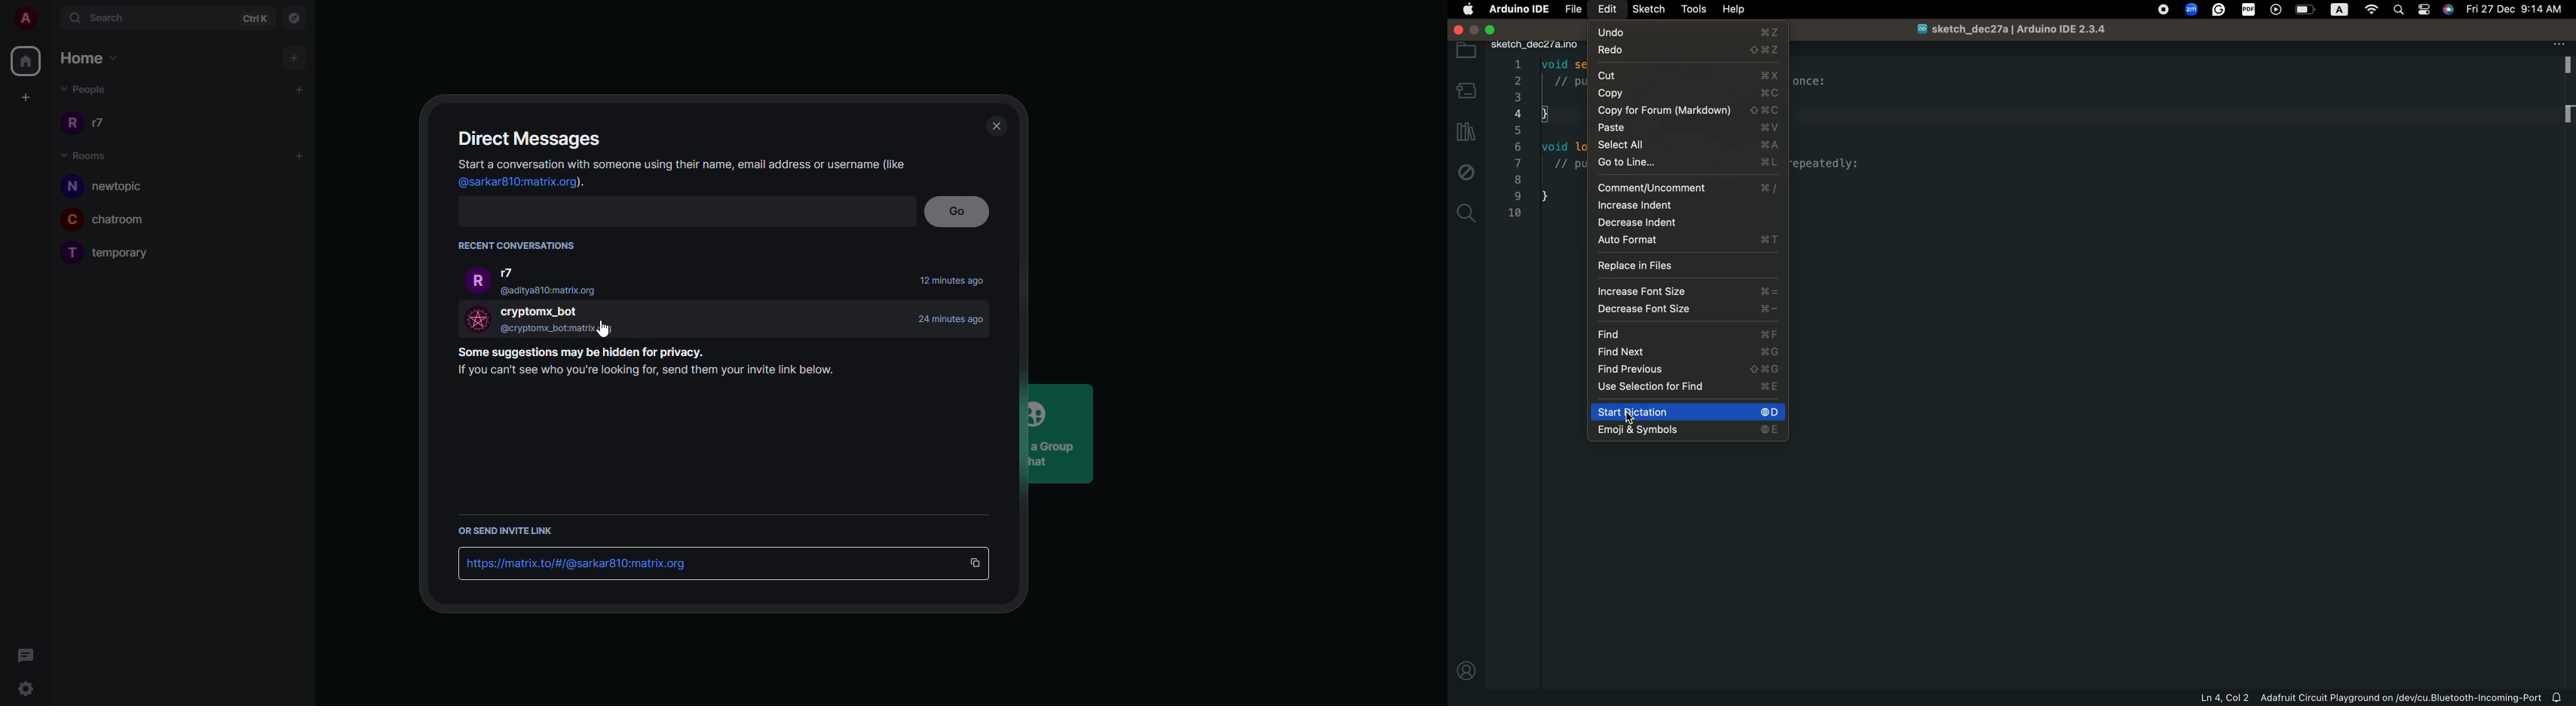 This screenshot has height=728, width=2576. What do you see at coordinates (72, 124) in the screenshot?
I see `r` at bounding box center [72, 124].